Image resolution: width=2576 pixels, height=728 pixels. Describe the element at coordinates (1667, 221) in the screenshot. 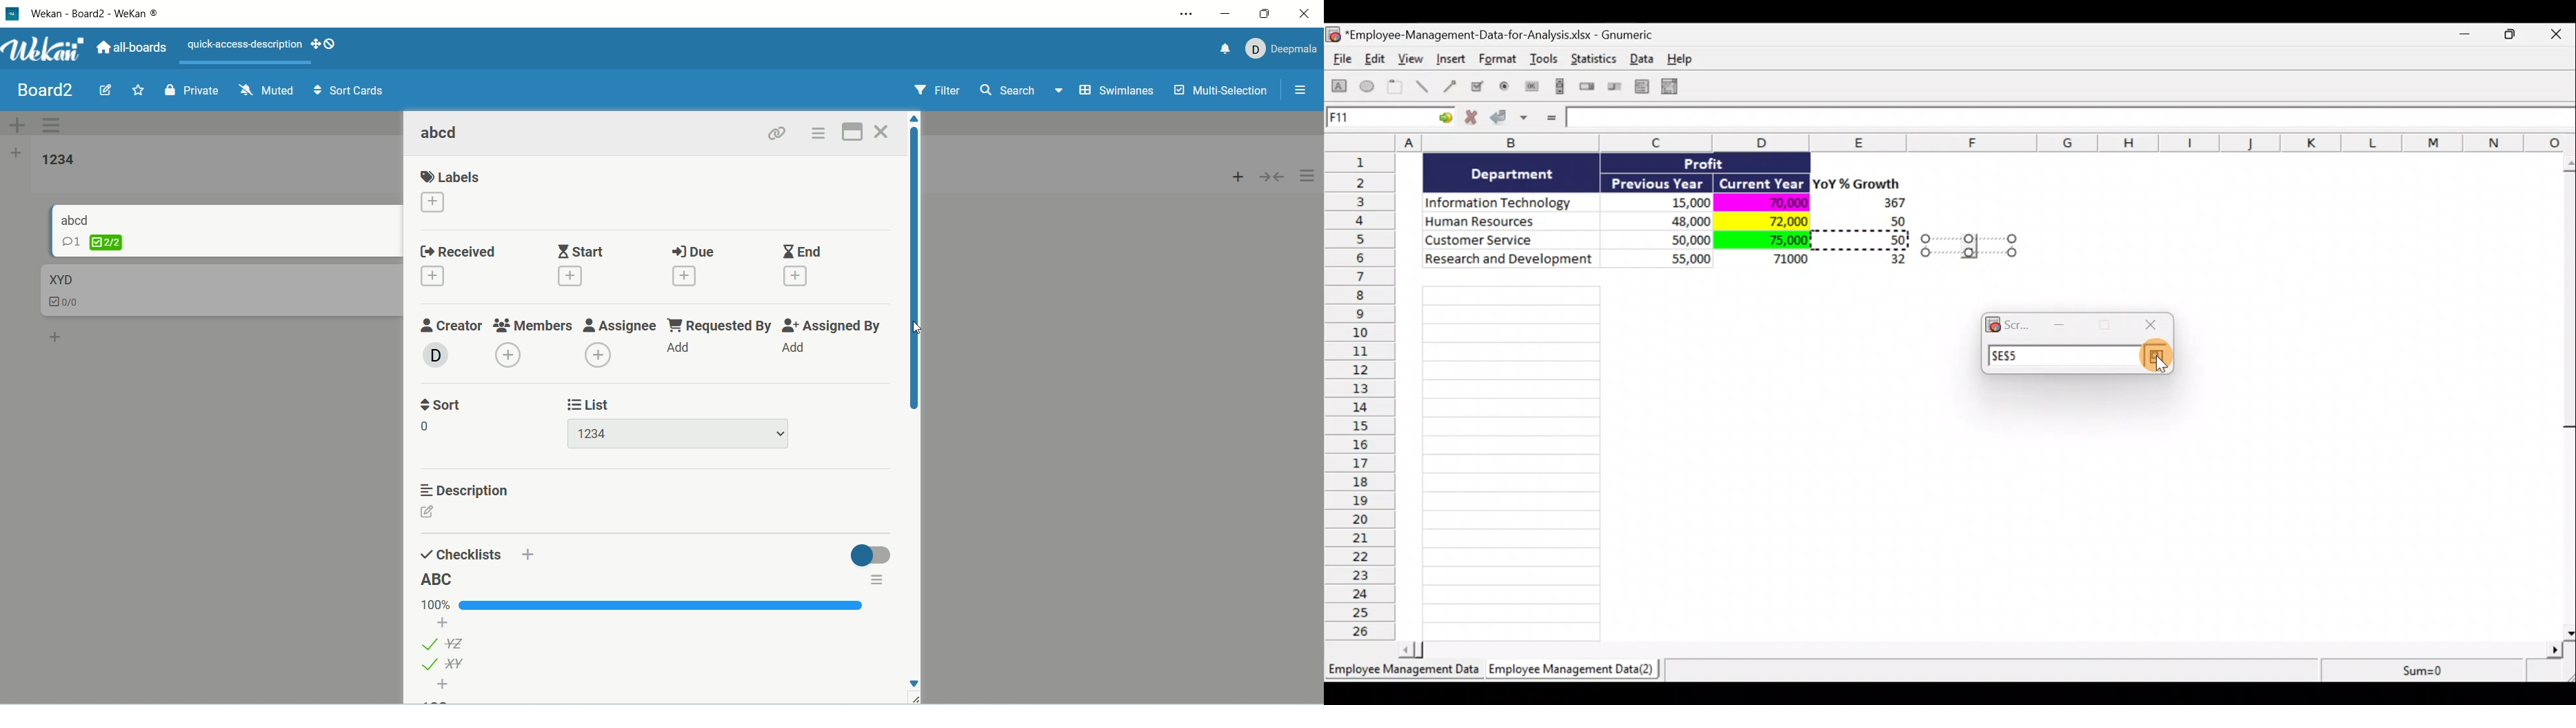

I see `Data` at that location.